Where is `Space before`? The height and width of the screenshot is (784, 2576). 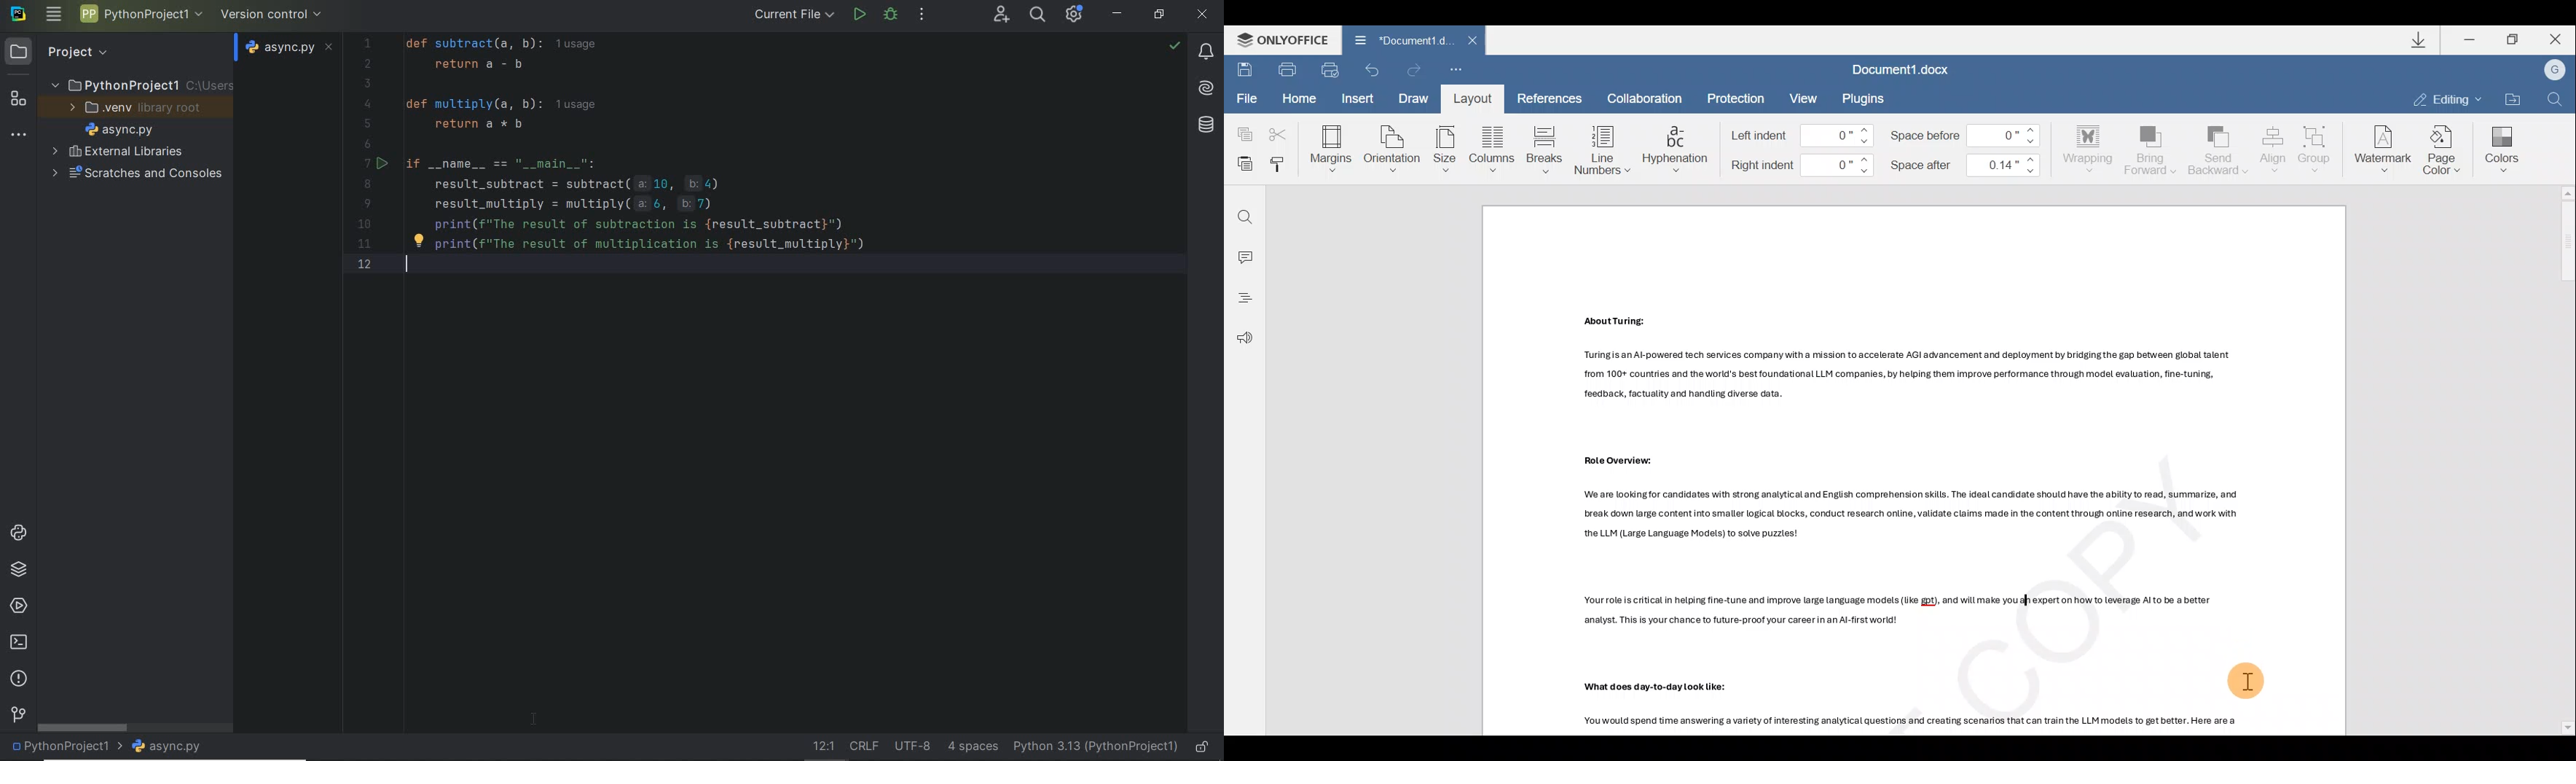
Space before is located at coordinates (1966, 135).